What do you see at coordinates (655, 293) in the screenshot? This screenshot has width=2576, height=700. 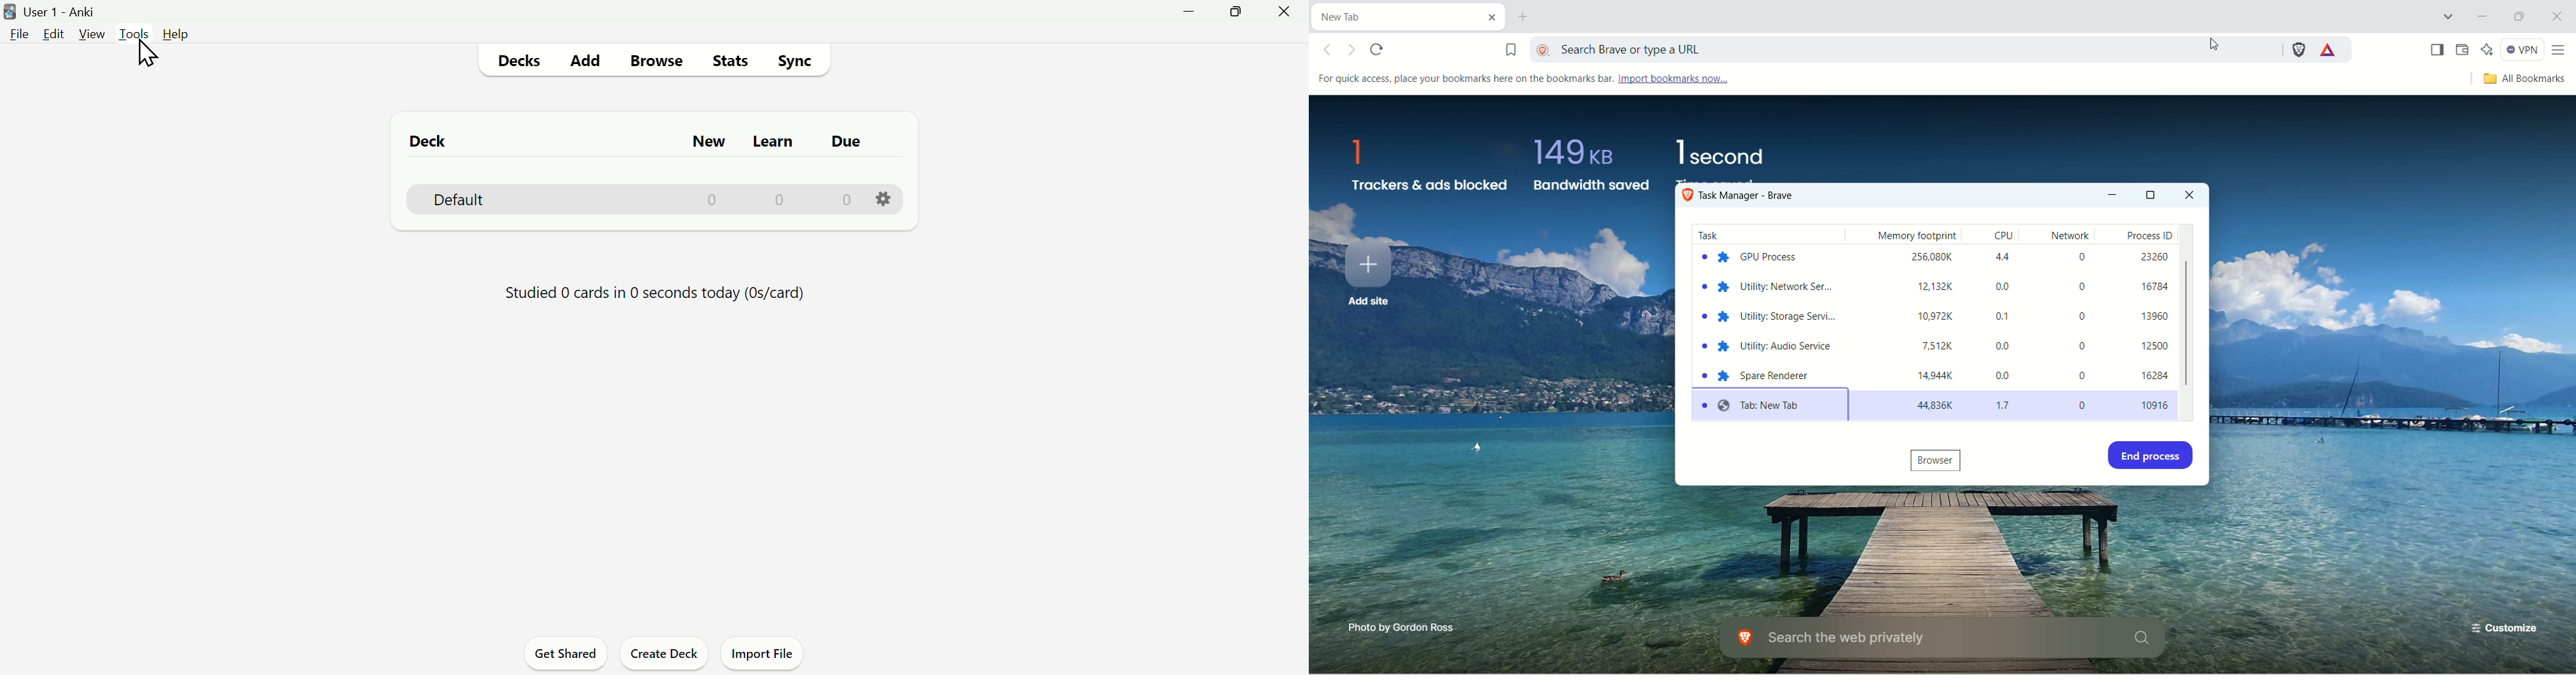 I see `Studied 0 cards in 0 seconds today (0s/card)` at bounding box center [655, 293].